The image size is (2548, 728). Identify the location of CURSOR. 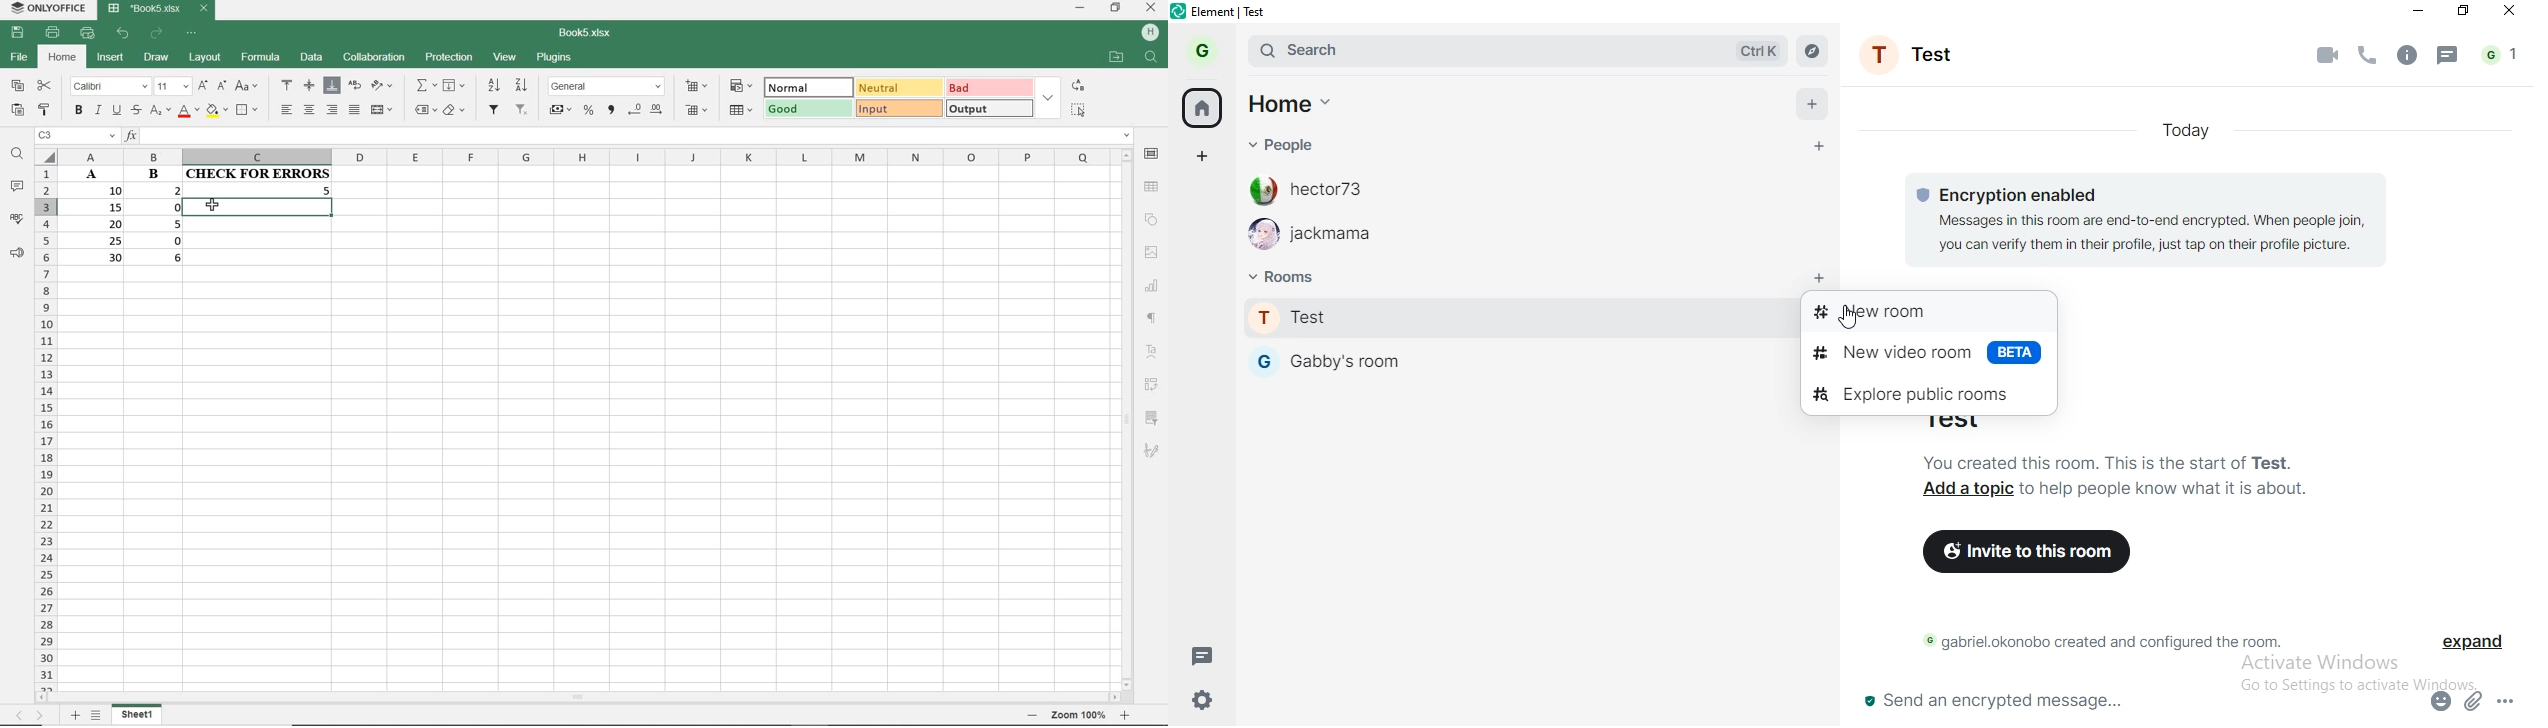
(213, 205).